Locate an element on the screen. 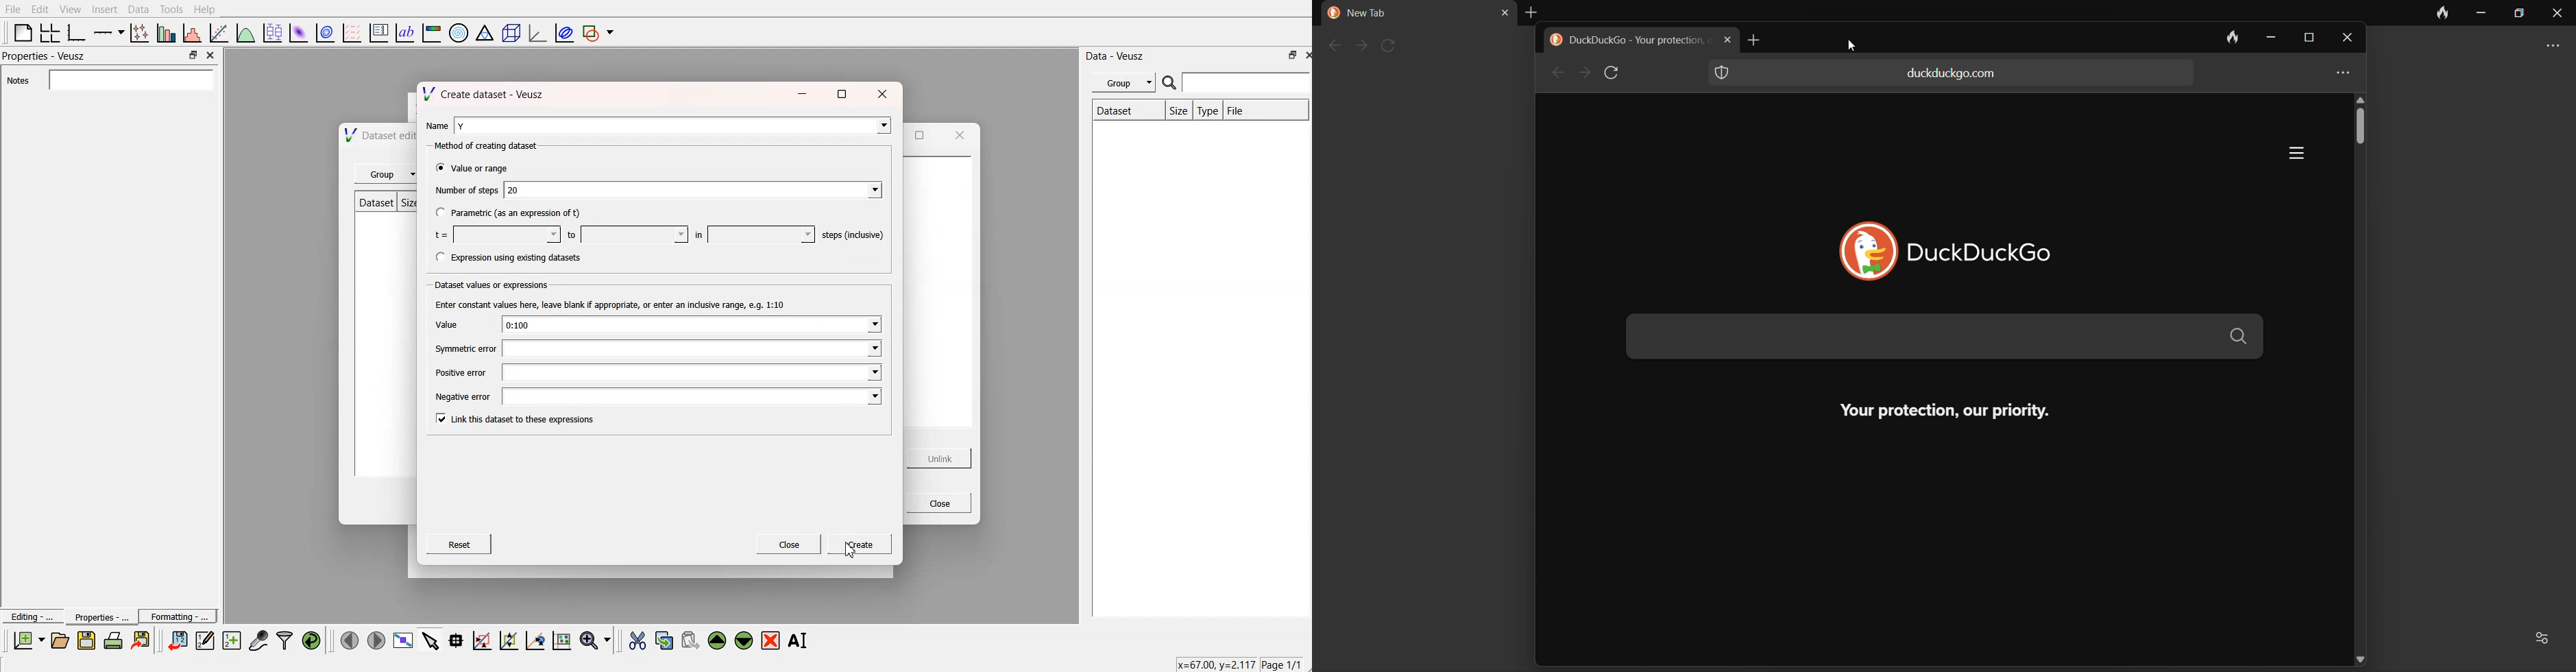 This screenshot has width=2576, height=672. to is located at coordinates (623, 233).